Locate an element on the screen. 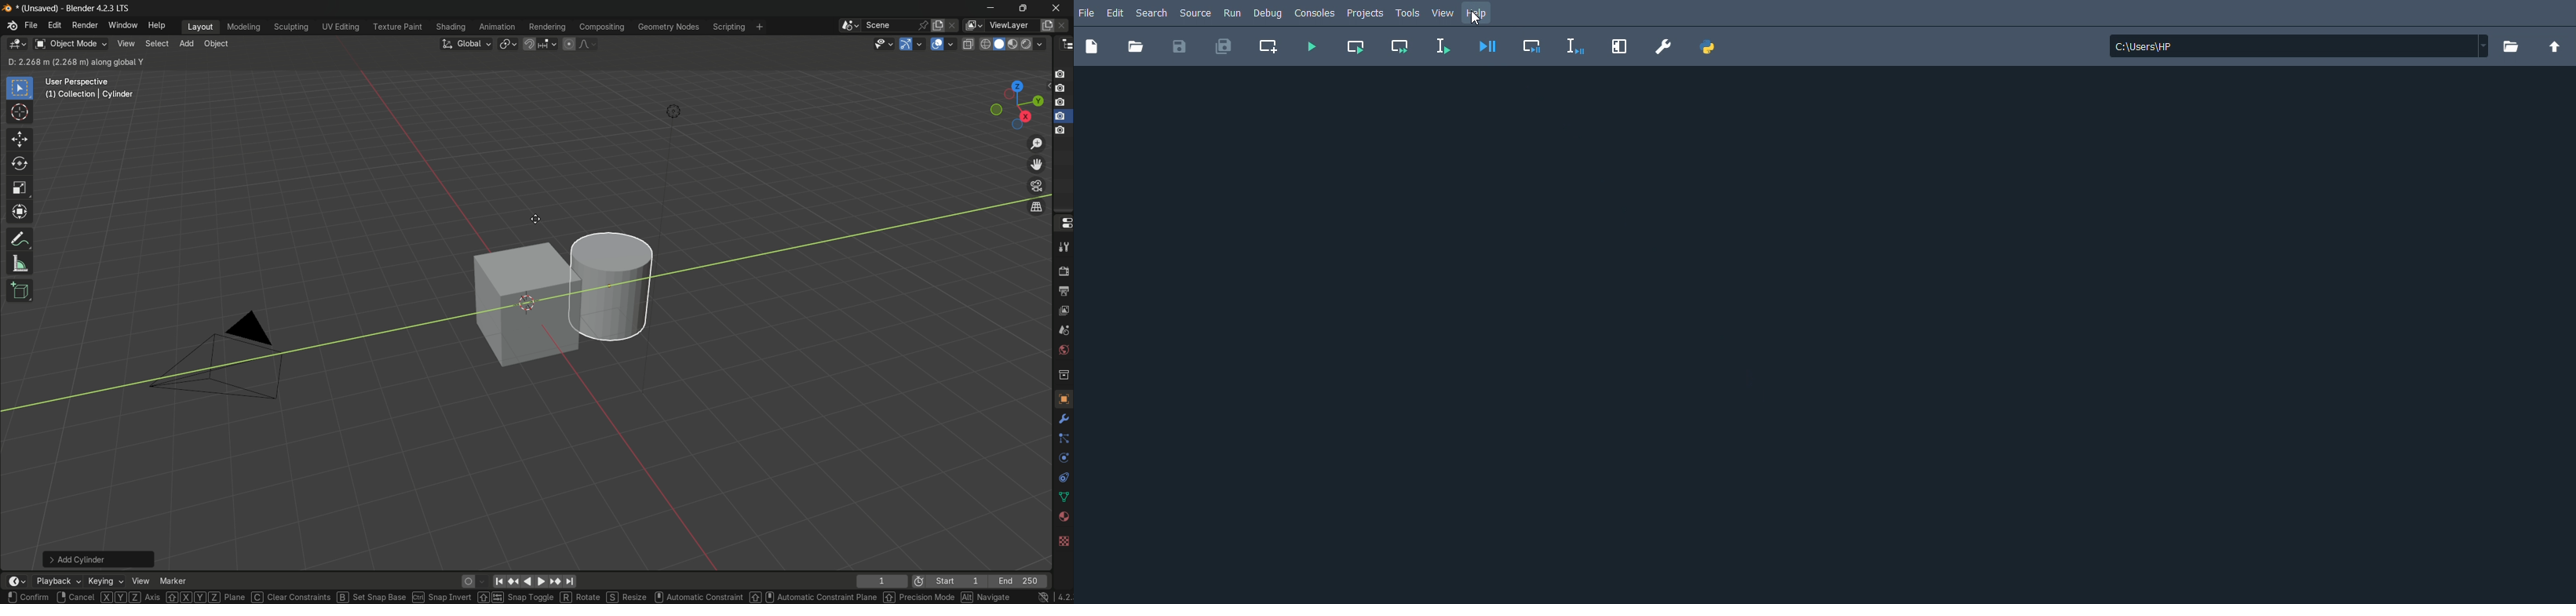 The image size is (2576, 616). Preferences is located at coordinates (1663, 46).